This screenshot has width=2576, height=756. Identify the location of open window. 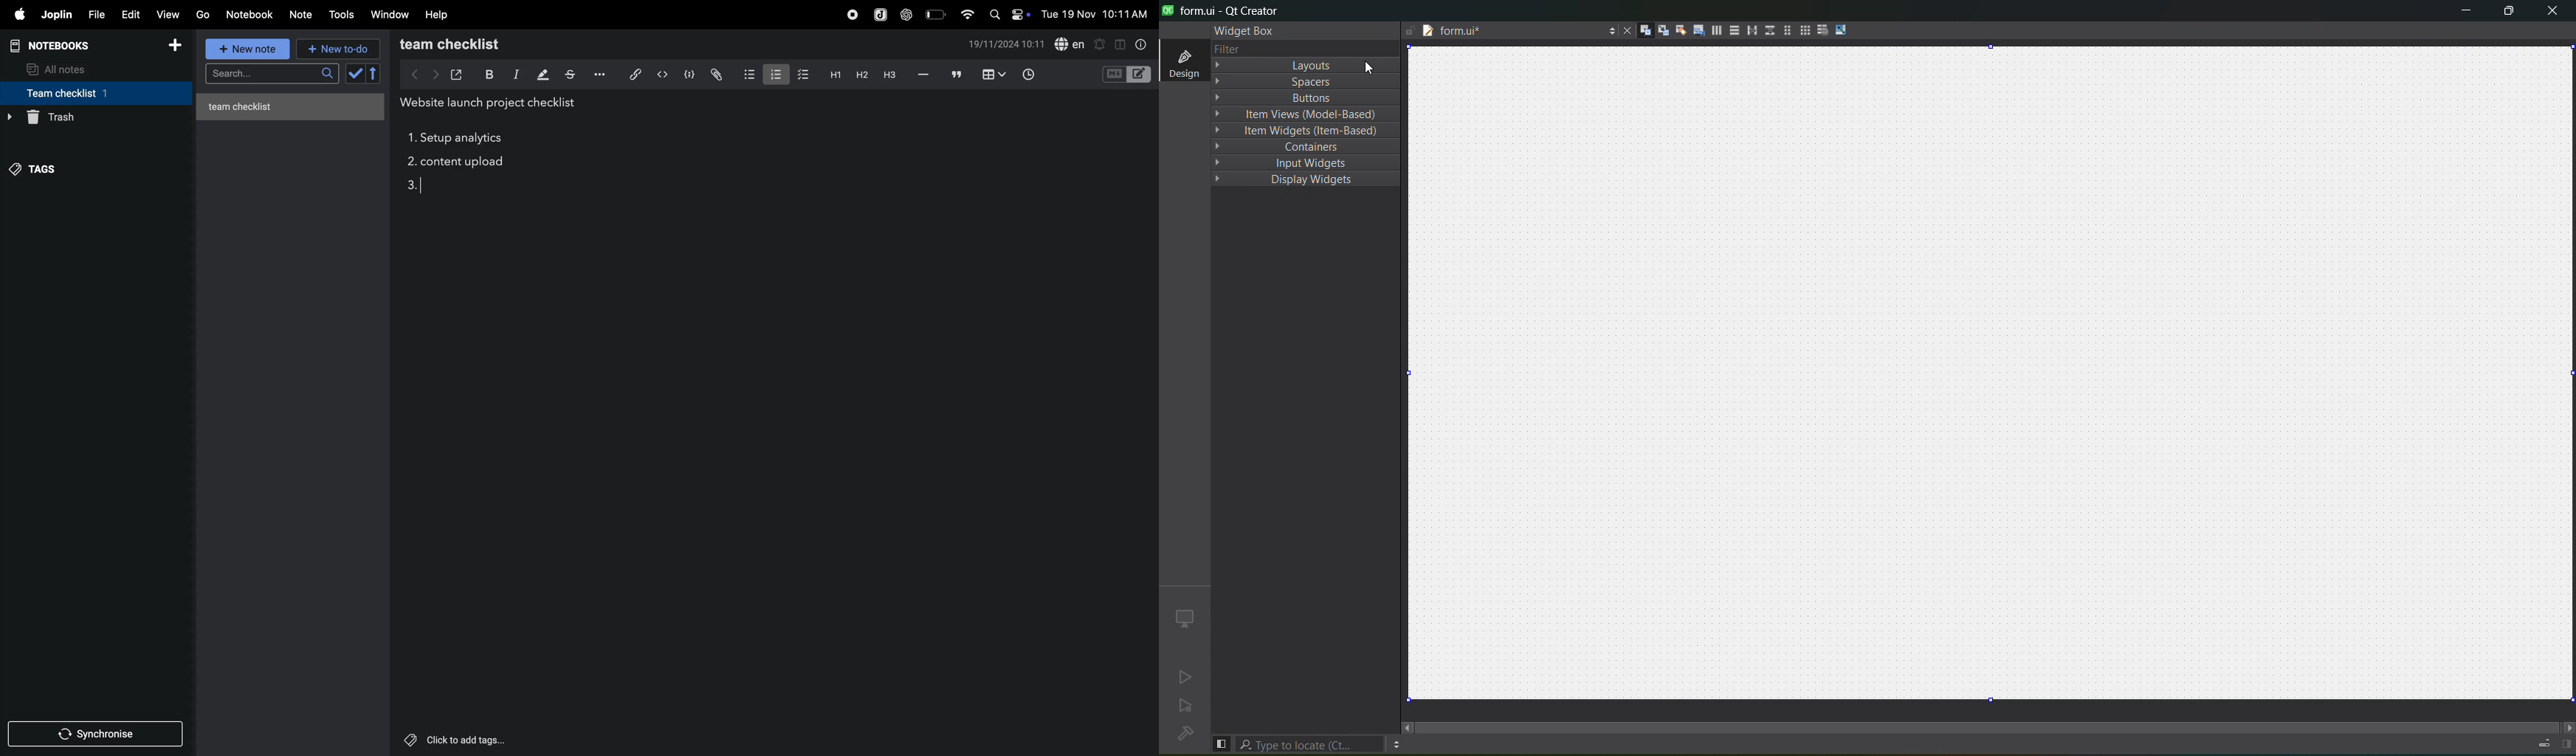
(457, 72).